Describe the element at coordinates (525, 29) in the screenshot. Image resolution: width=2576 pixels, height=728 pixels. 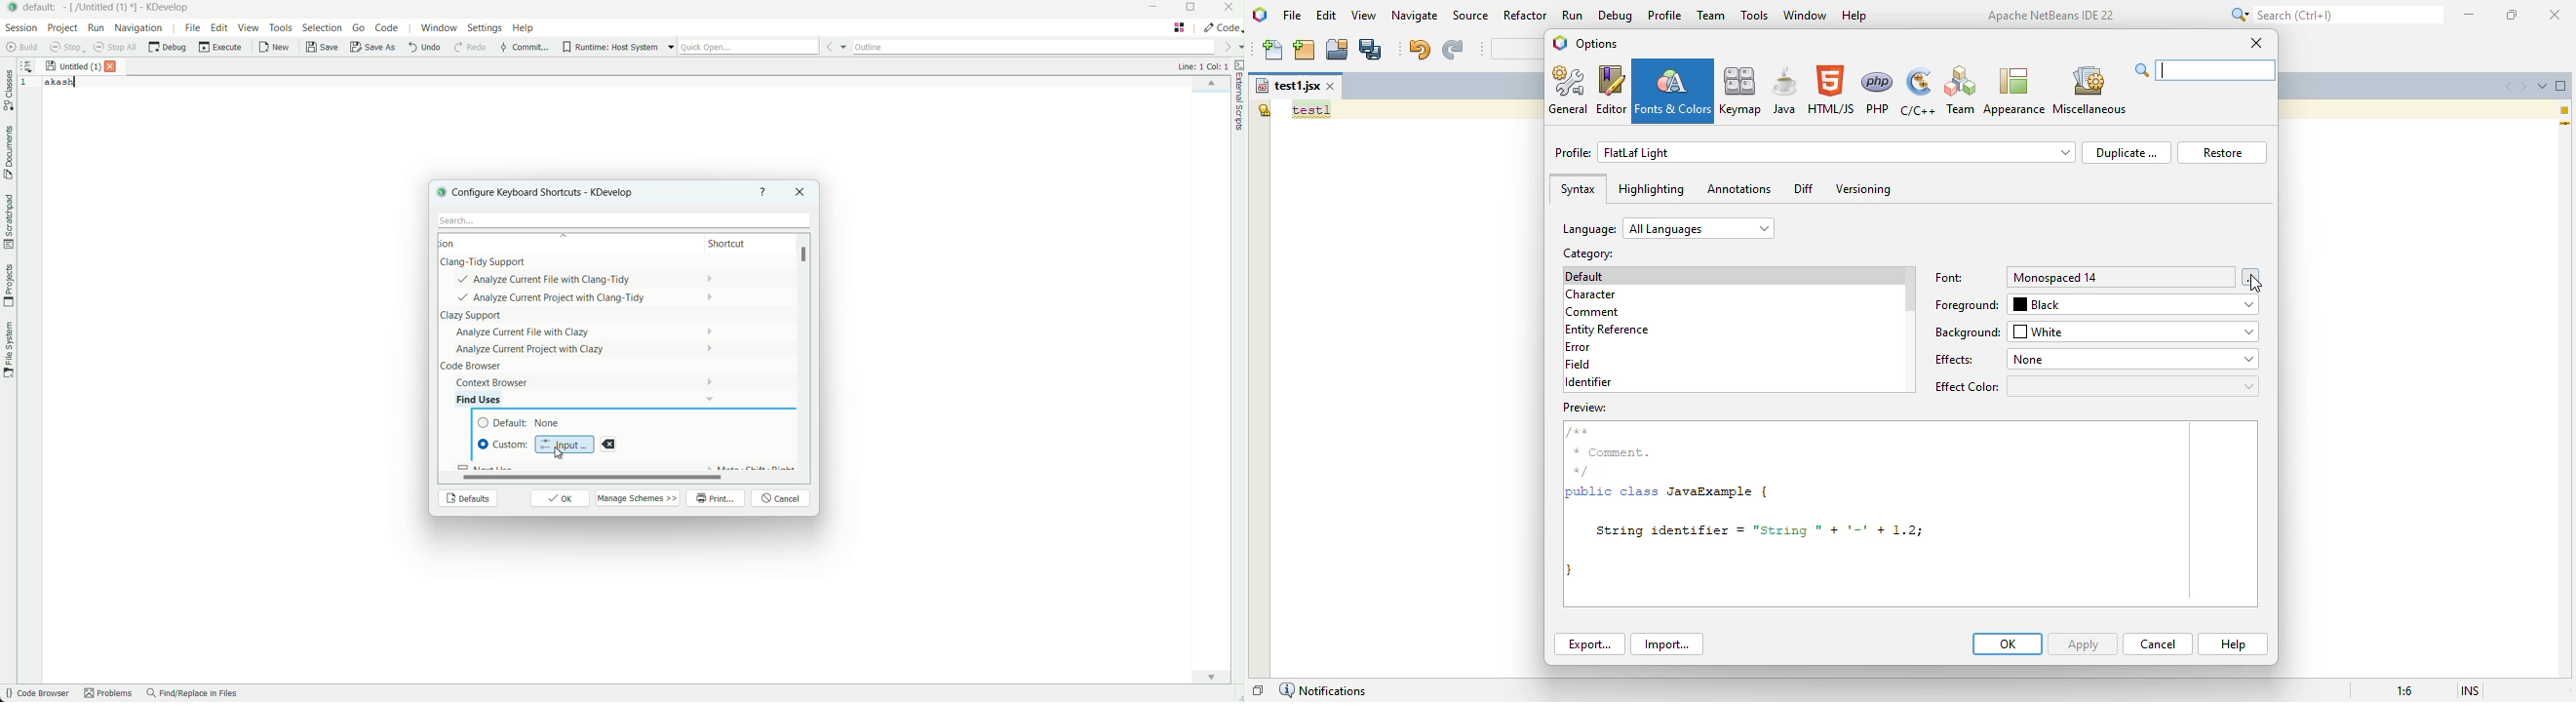
I see `help menu` at that location.